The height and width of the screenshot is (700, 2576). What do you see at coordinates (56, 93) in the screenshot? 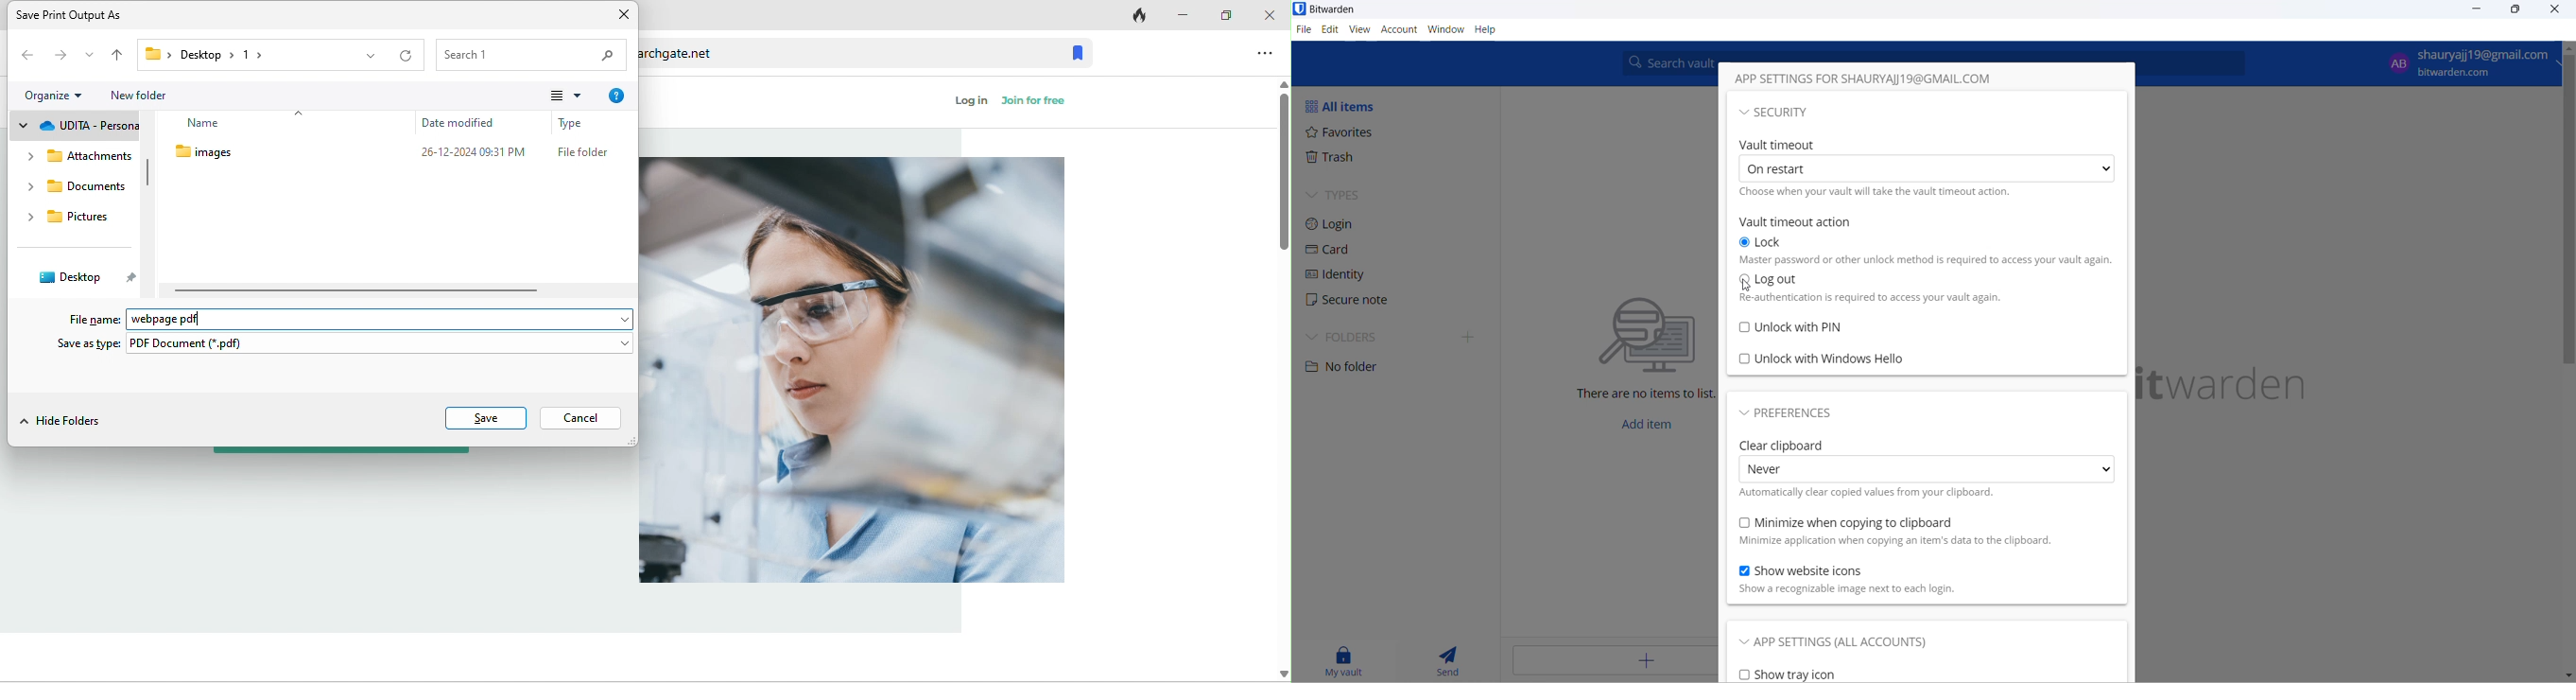
I see `organize` at bounding box center [56, 93].